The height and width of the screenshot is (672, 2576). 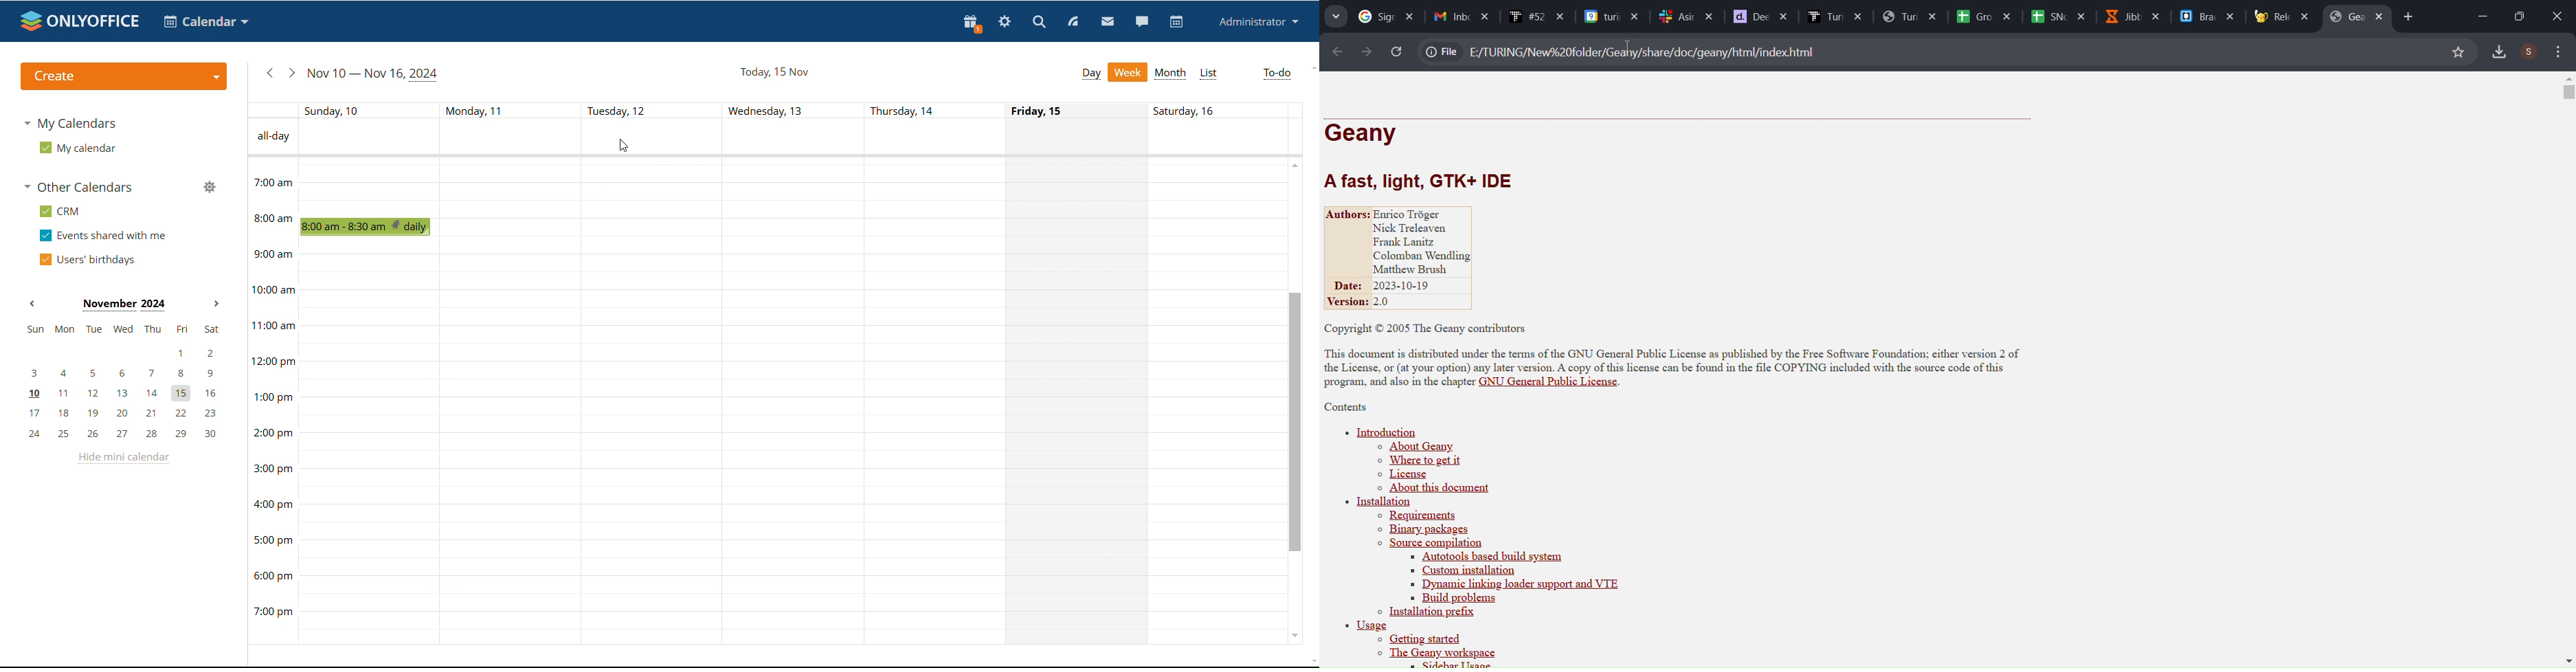 I want to click on introduction, so click(x=1383, y=430).